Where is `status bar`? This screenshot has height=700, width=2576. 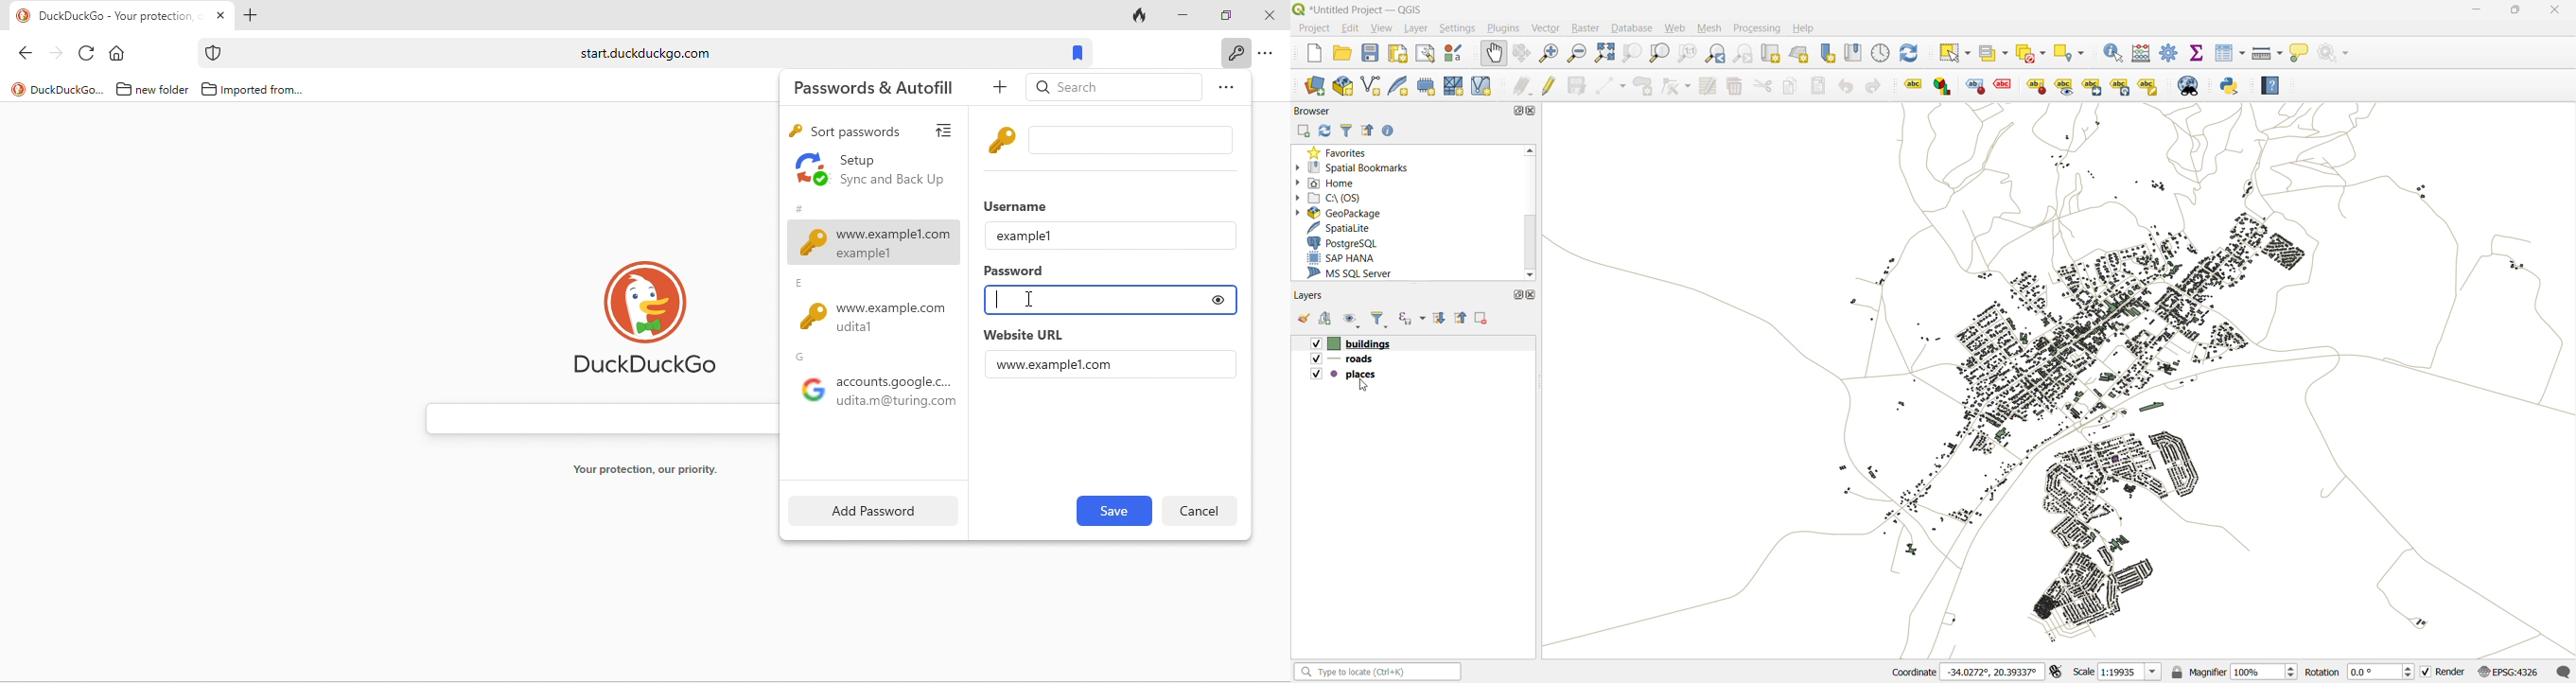
status bar is located at coordinates (1375, 671).